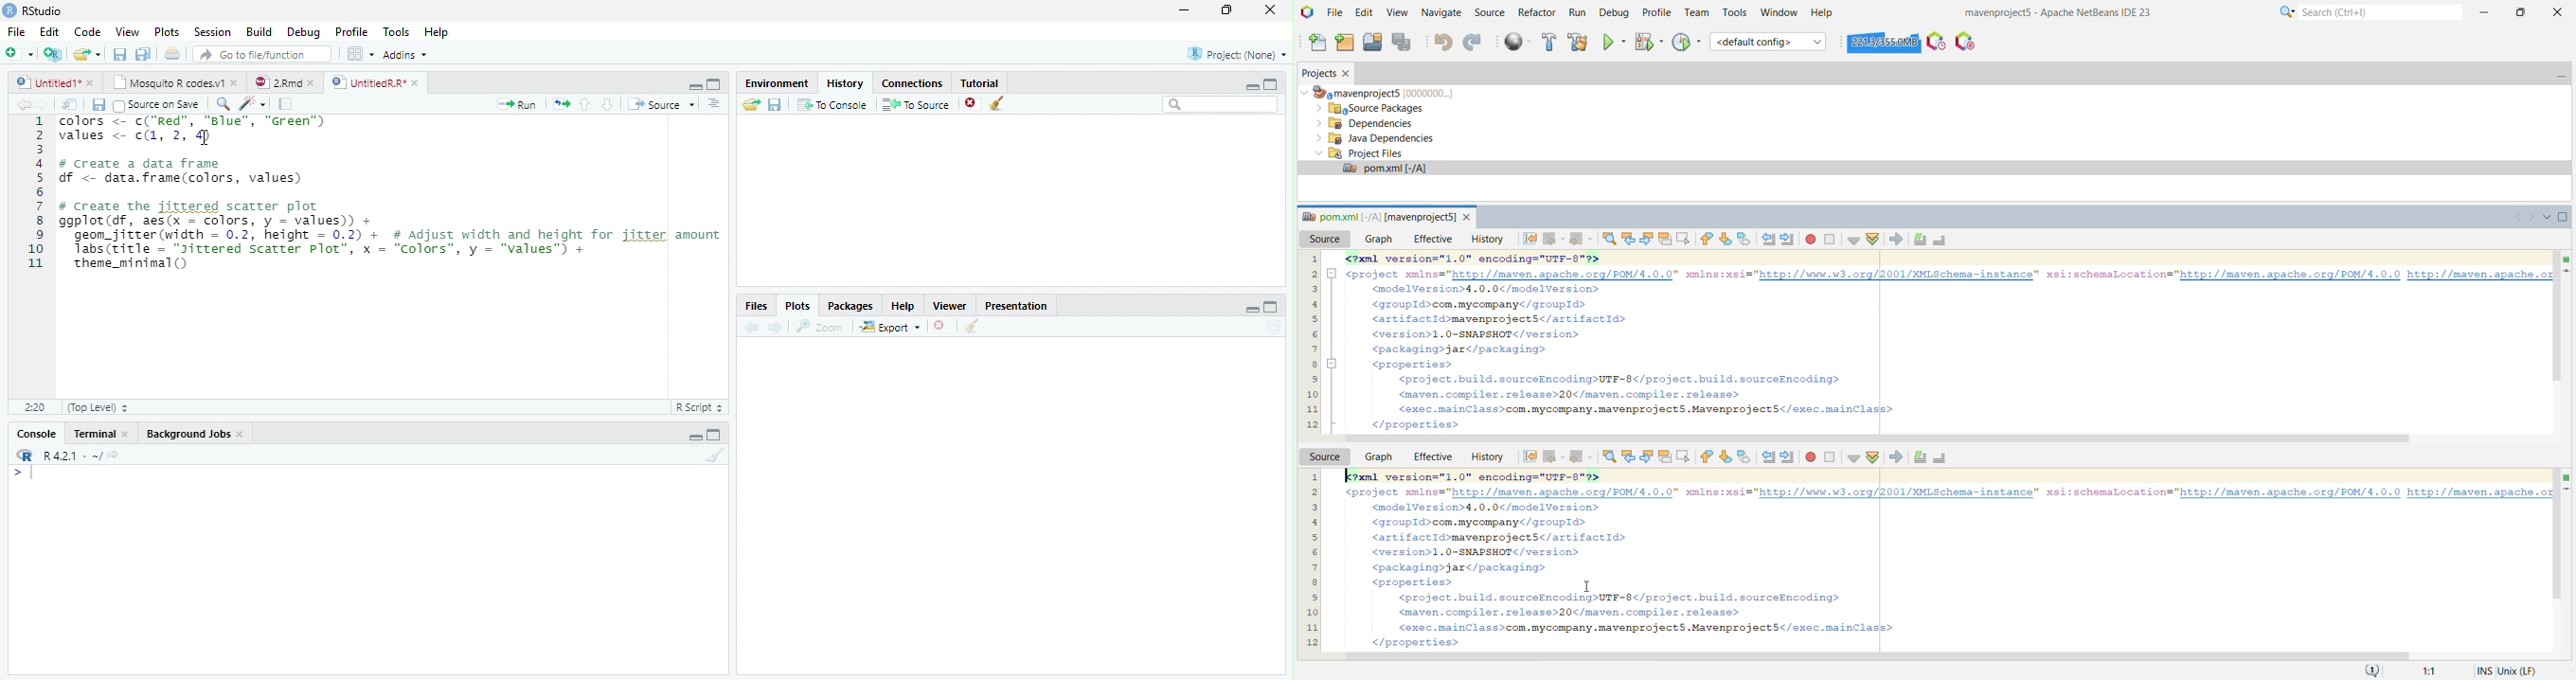  Describe the element at coordinates (1686, 238) in the screenshot. I see `Toggle rectangular selection` at that location.